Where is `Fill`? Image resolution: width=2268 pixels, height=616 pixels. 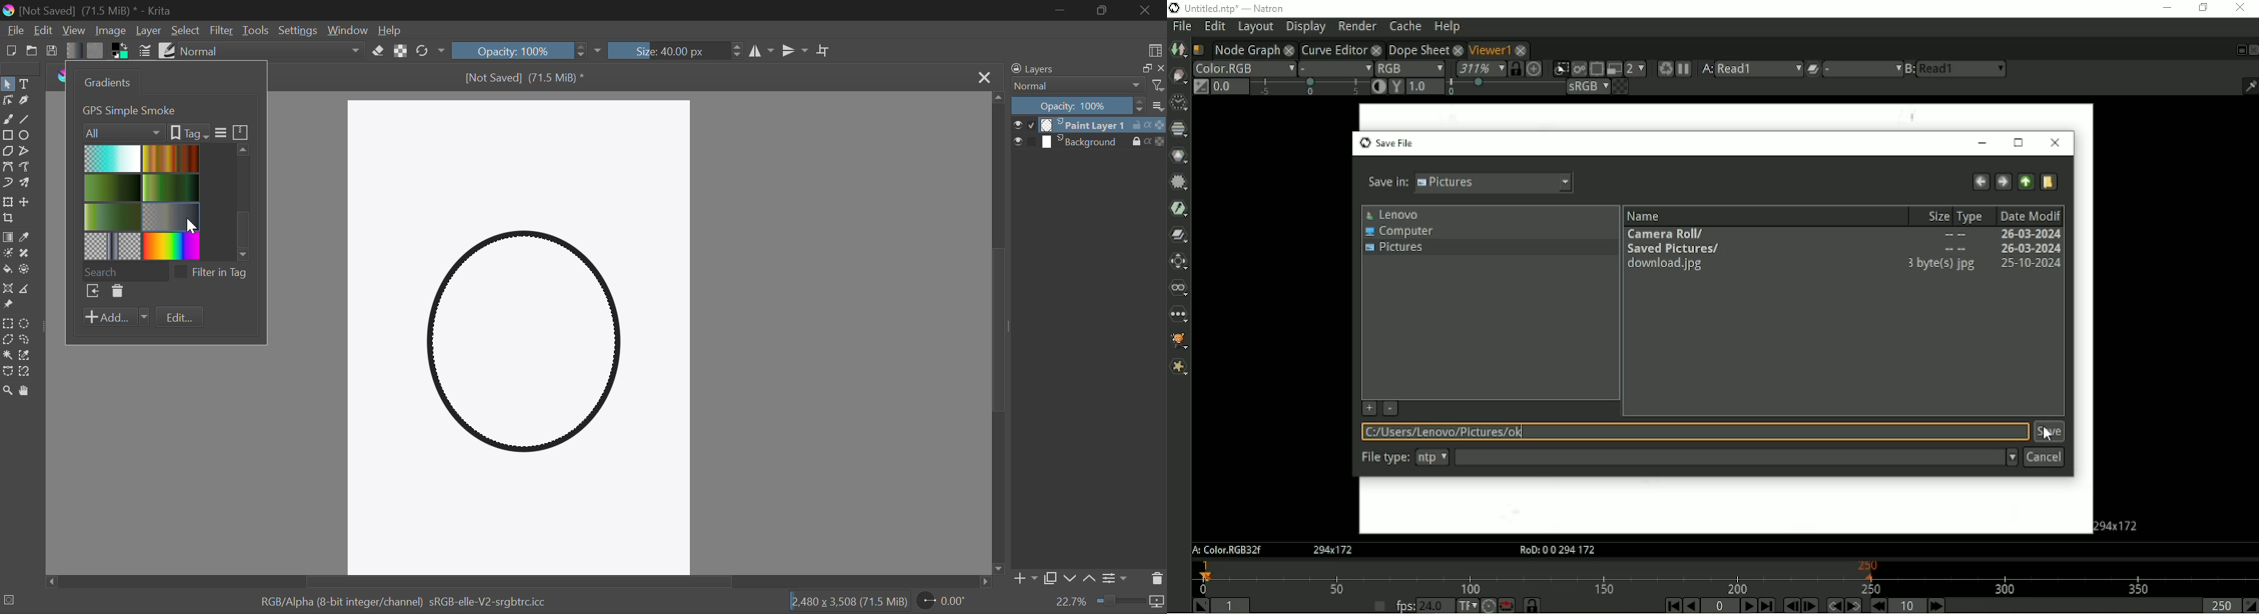
Fill is located at coordinates (8, 271).